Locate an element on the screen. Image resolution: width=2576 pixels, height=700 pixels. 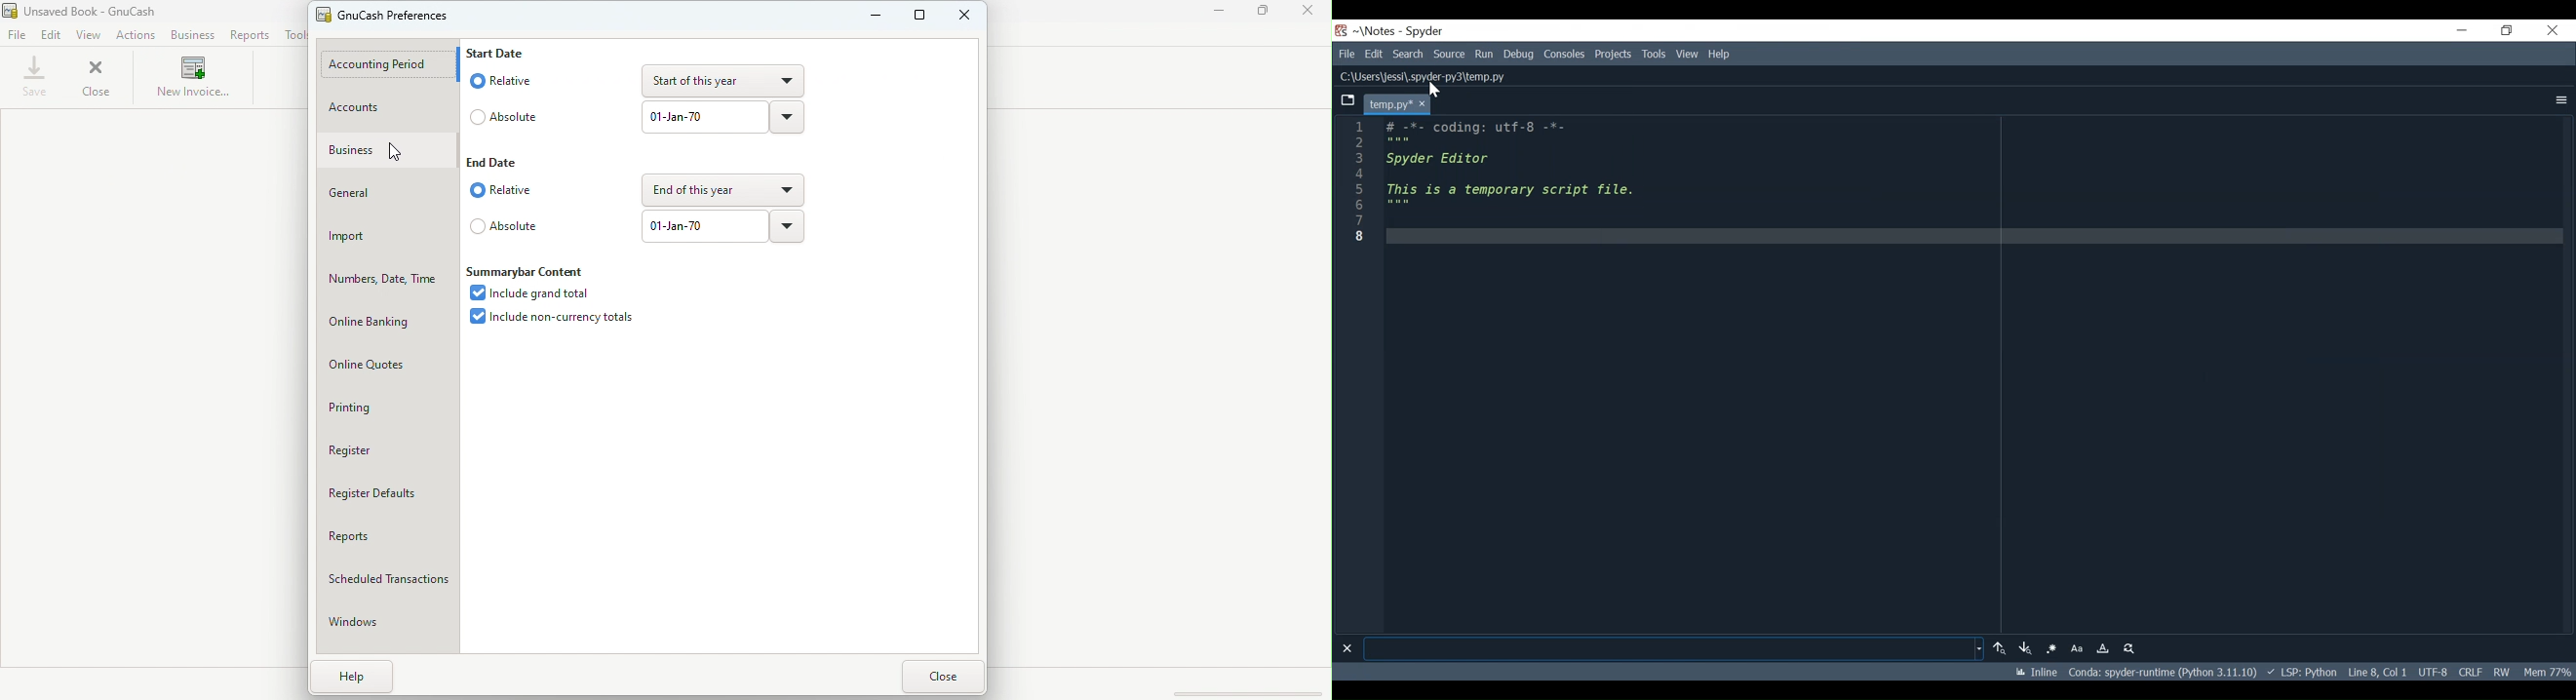
Find Next is located at coordinates (2027, 648).